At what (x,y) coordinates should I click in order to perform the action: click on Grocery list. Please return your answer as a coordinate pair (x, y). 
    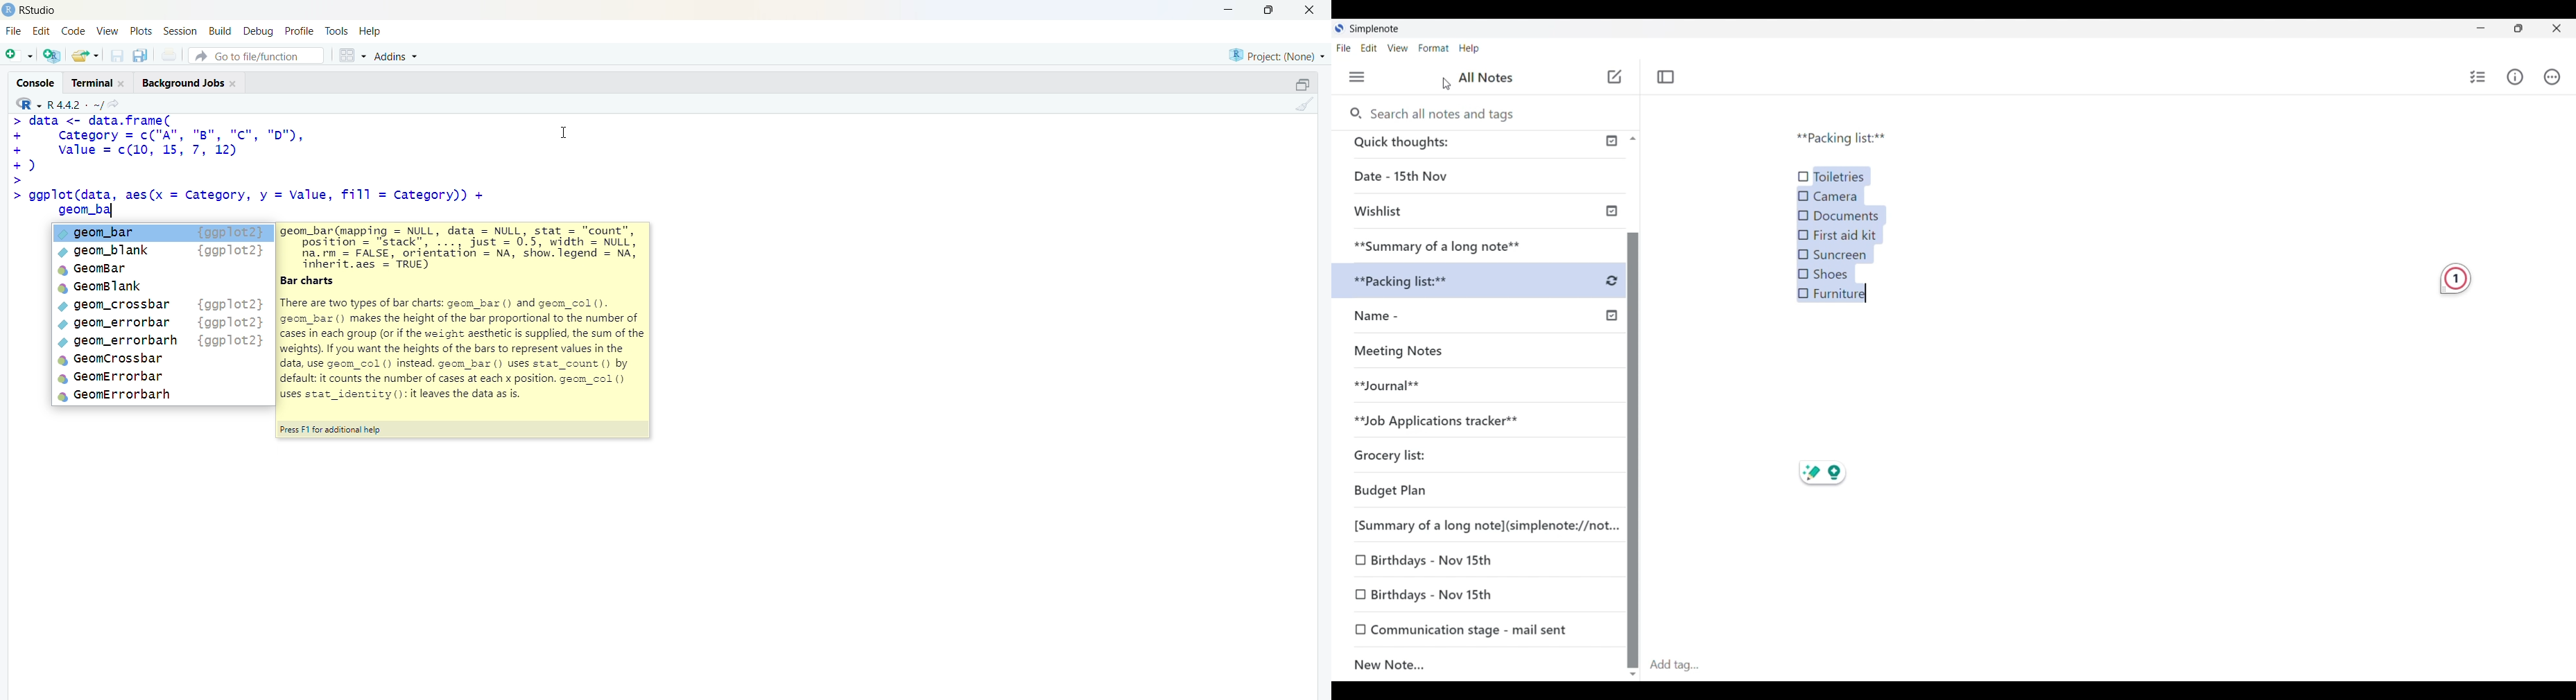
    Looking at the image, I should click on (1445, 452).